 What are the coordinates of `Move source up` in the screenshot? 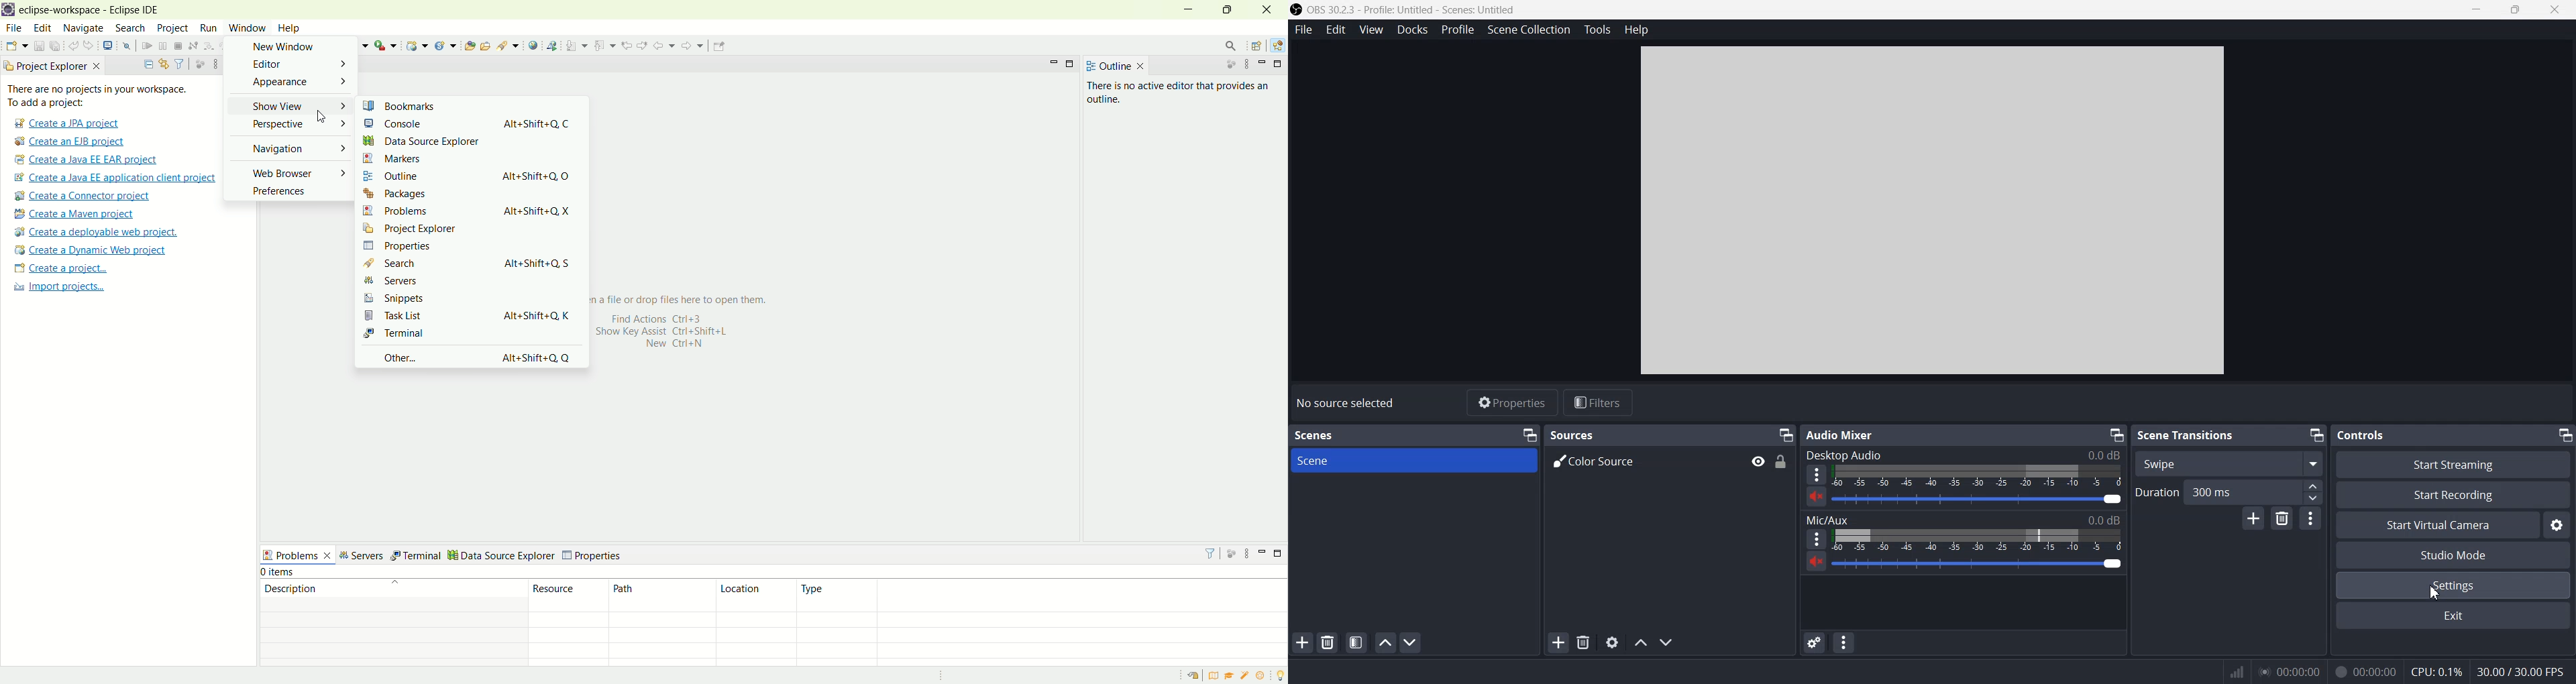 It's located at (1641, 643).